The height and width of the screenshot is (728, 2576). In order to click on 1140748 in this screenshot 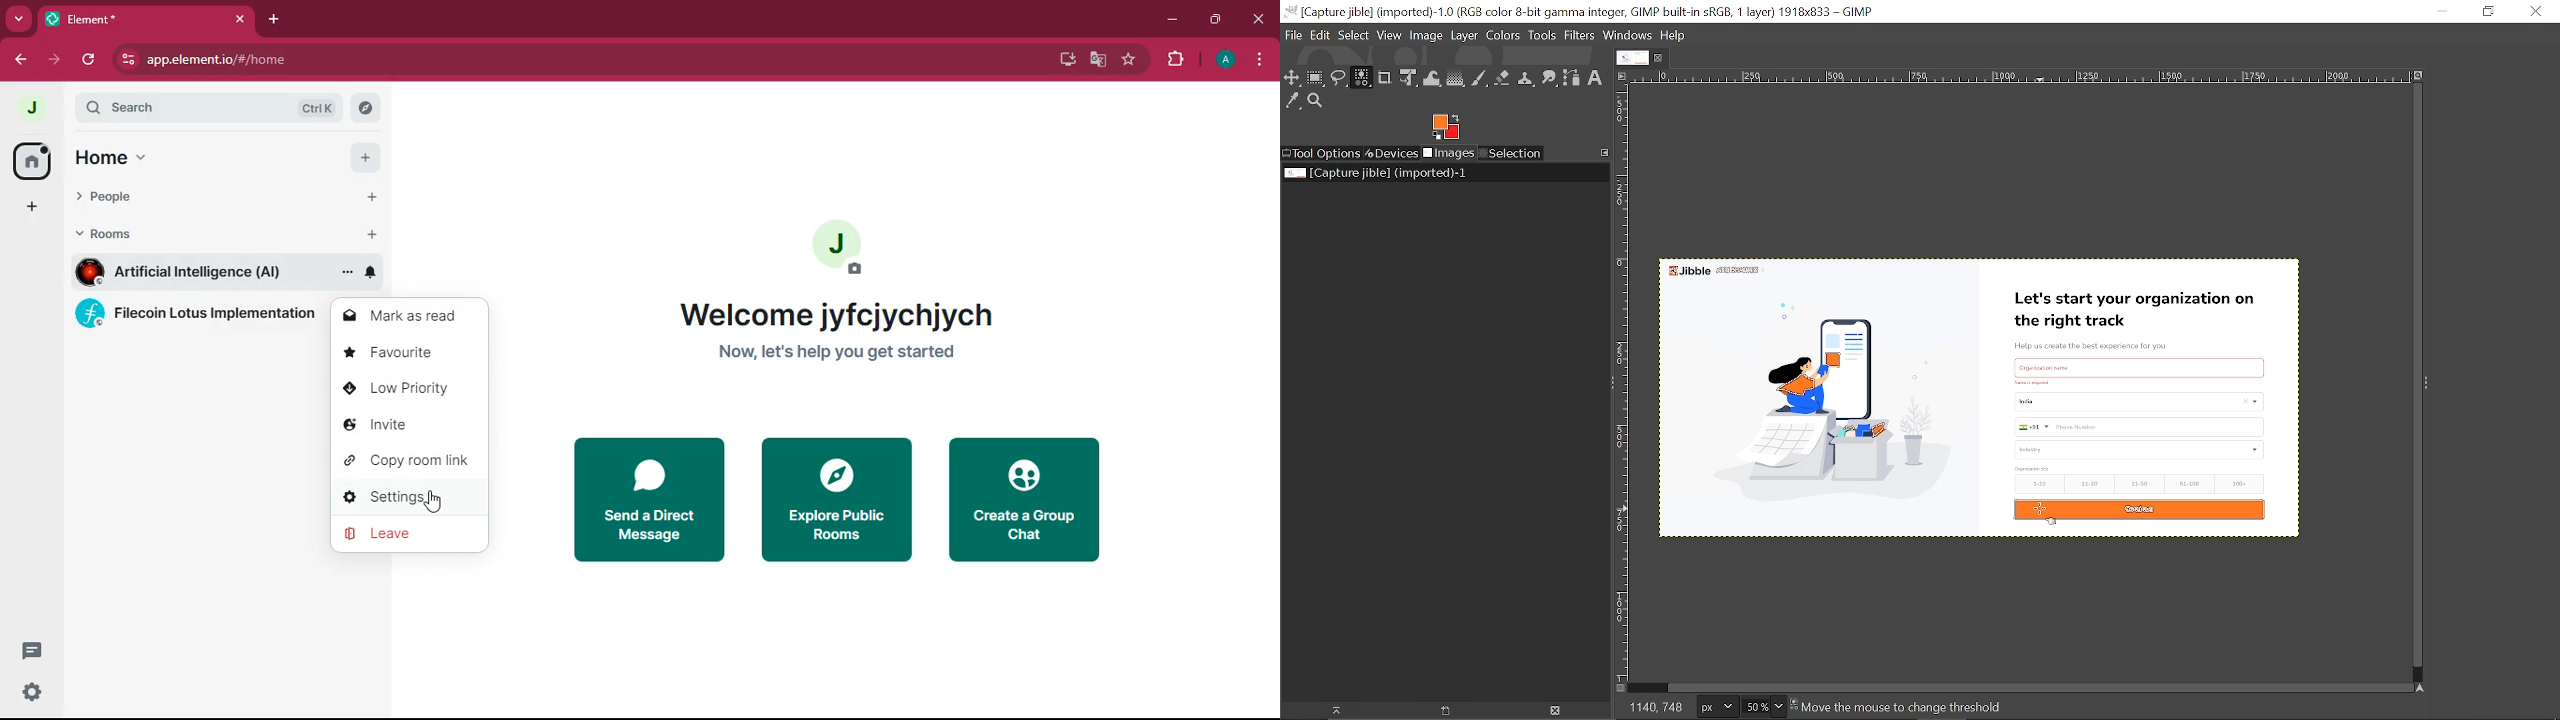, I will do `click(1658, 704)`.